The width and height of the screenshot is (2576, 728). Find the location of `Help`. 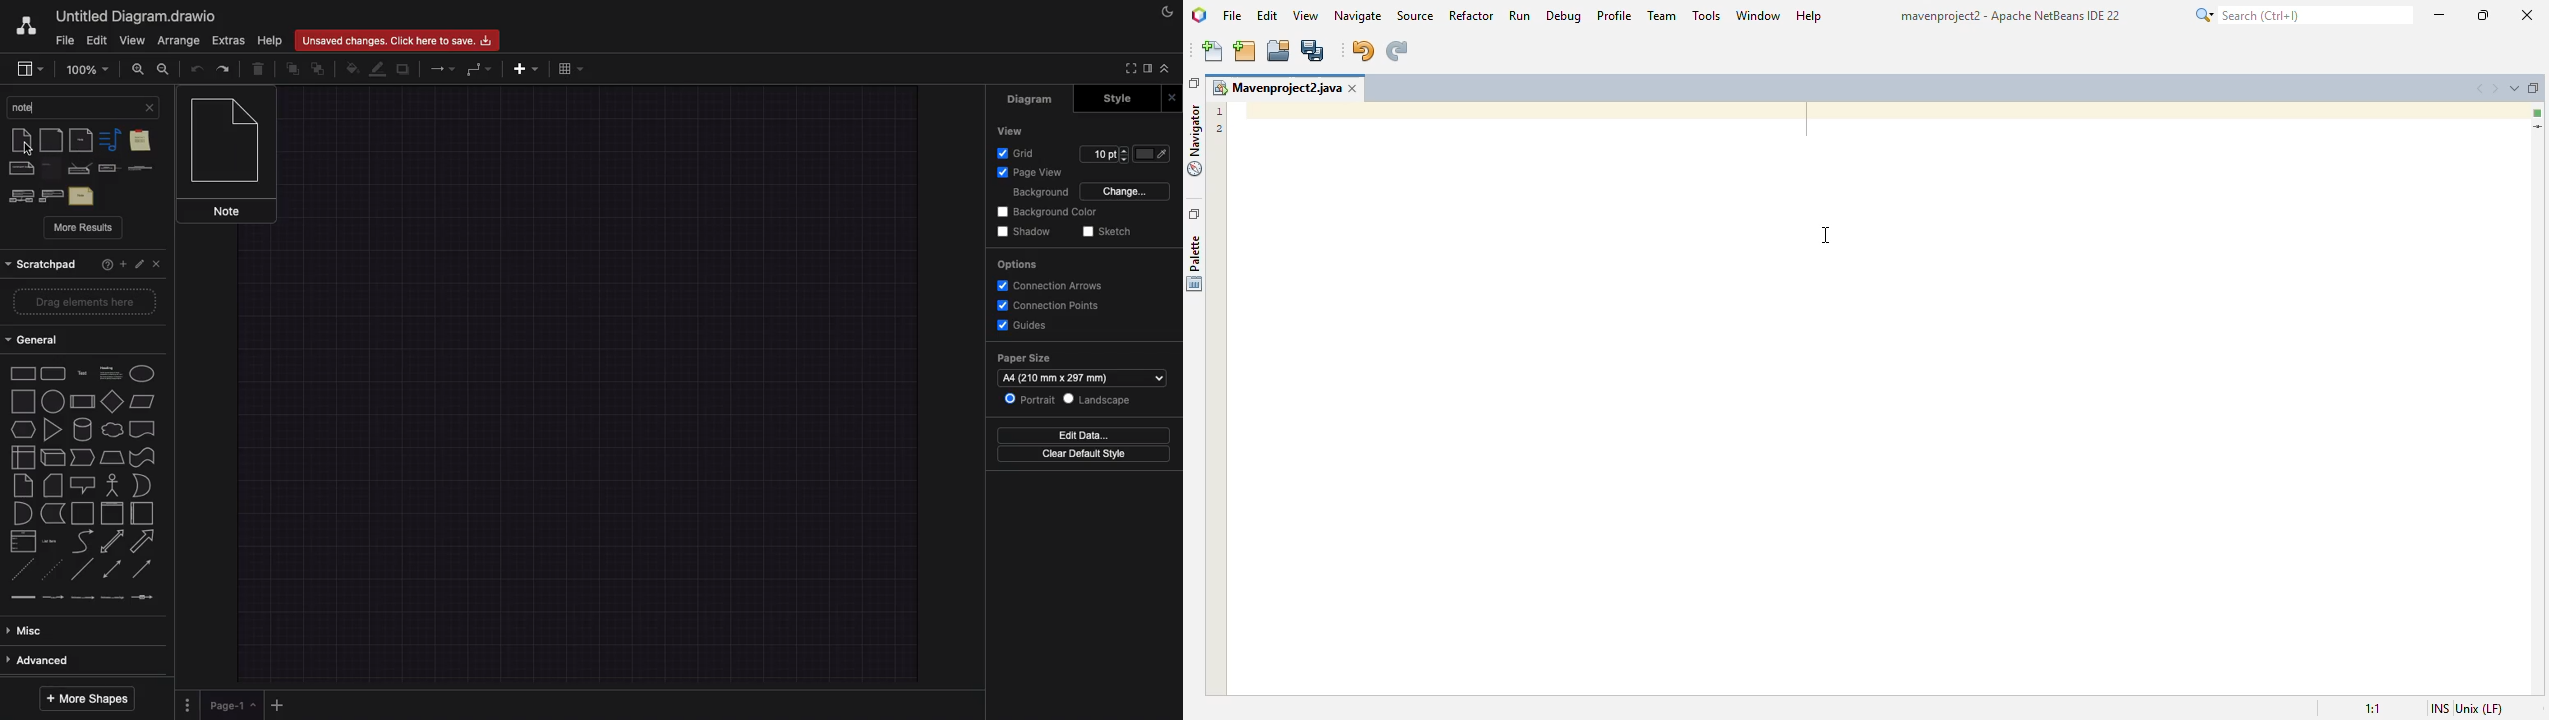

Help is located at coordinates (271, 39).